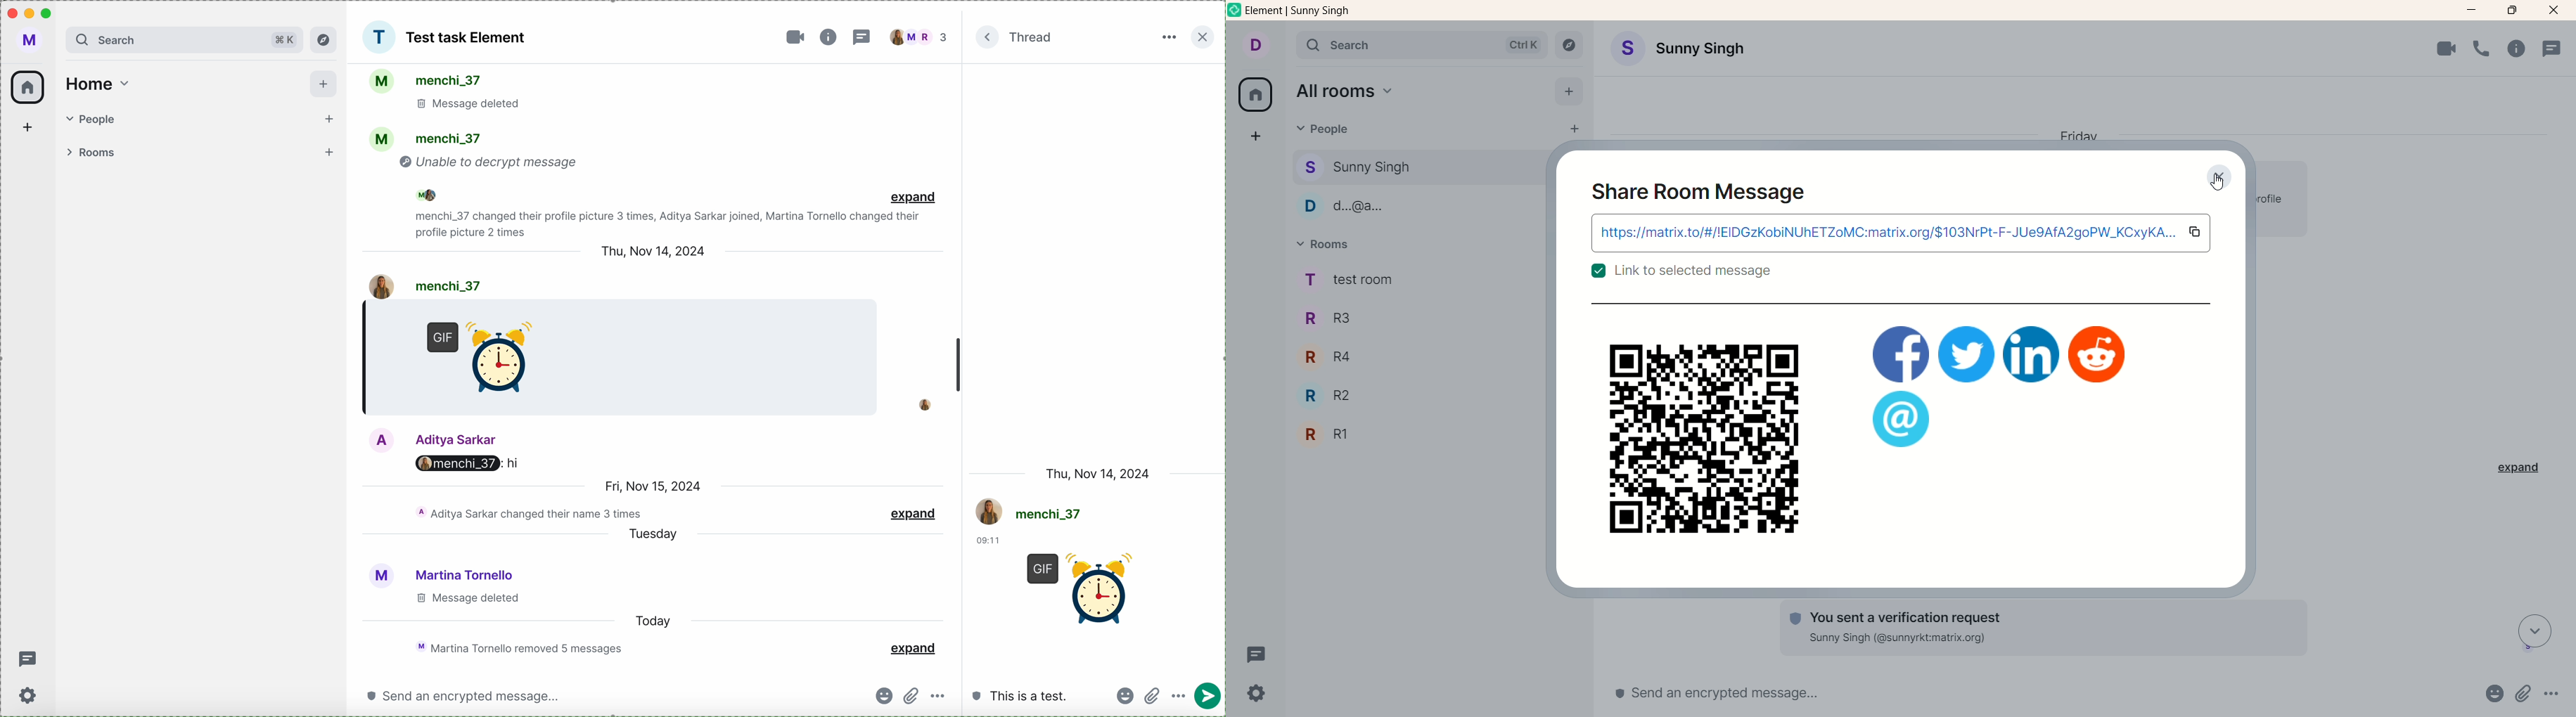 This screenshot has height=728, width=2576. I want to click on R1, so click(1341, 435).